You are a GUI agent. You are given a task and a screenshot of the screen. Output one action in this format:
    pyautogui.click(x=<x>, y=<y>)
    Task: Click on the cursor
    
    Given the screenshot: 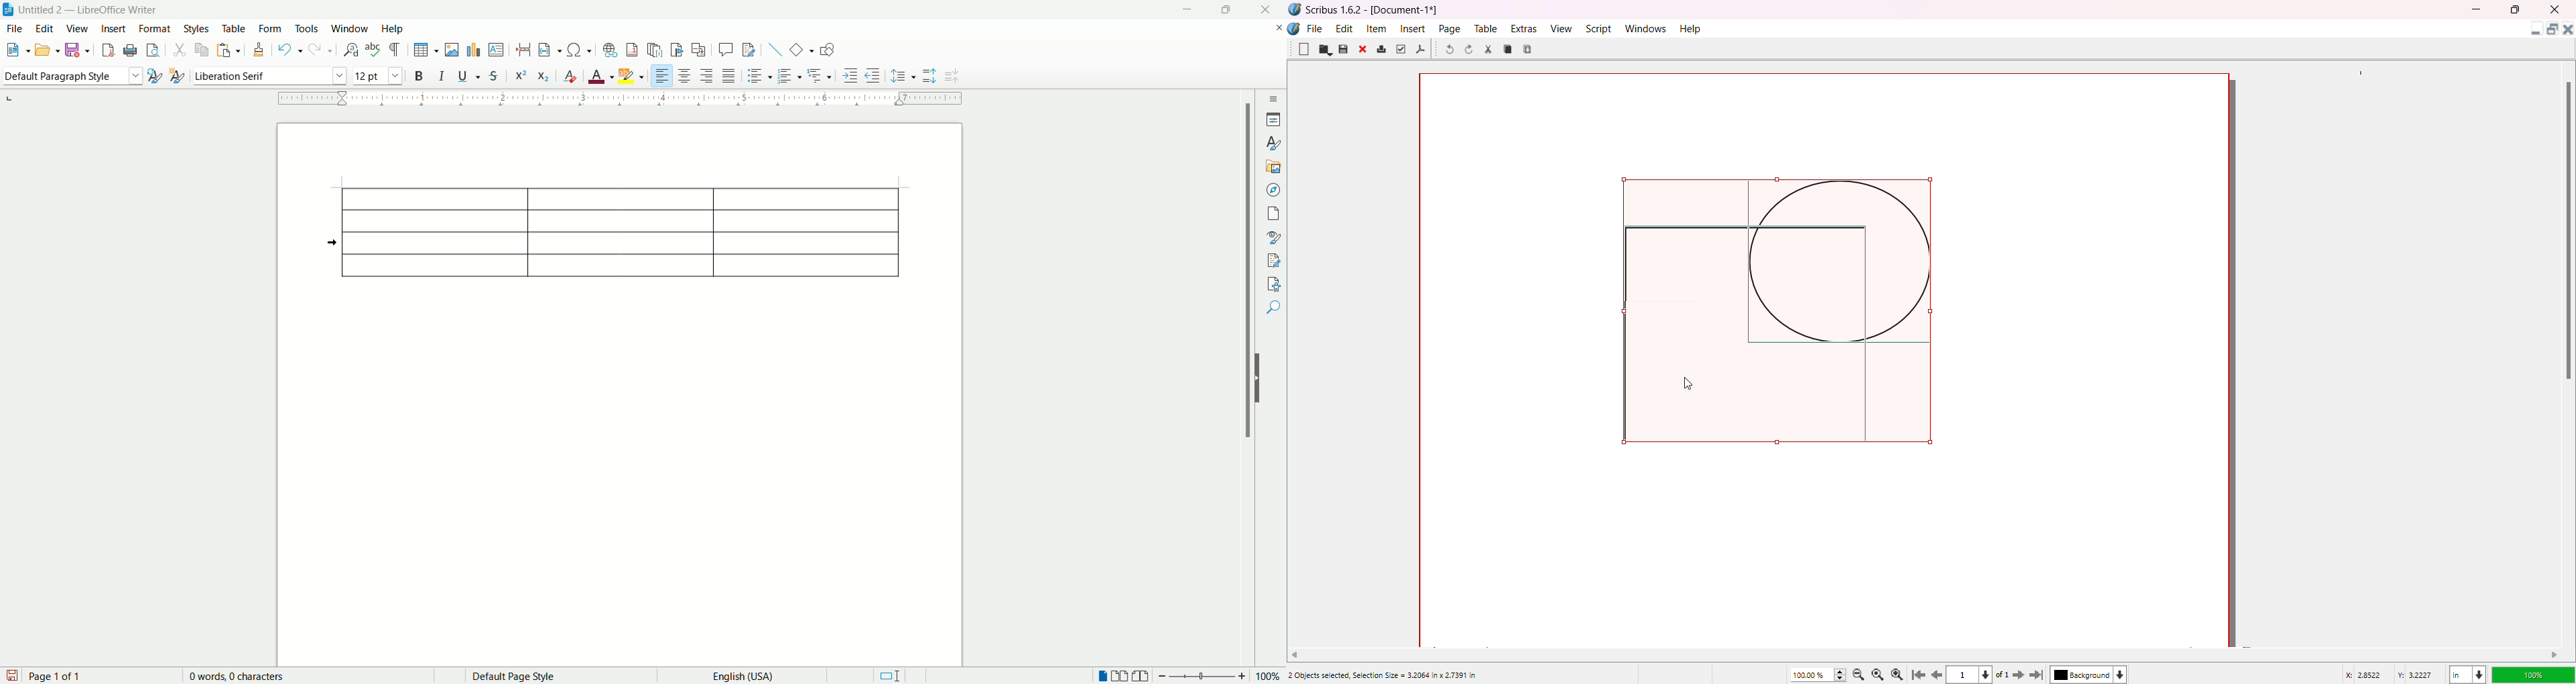 What is the action you would take?
    pyautogui.click(x=1698, y=389)
    